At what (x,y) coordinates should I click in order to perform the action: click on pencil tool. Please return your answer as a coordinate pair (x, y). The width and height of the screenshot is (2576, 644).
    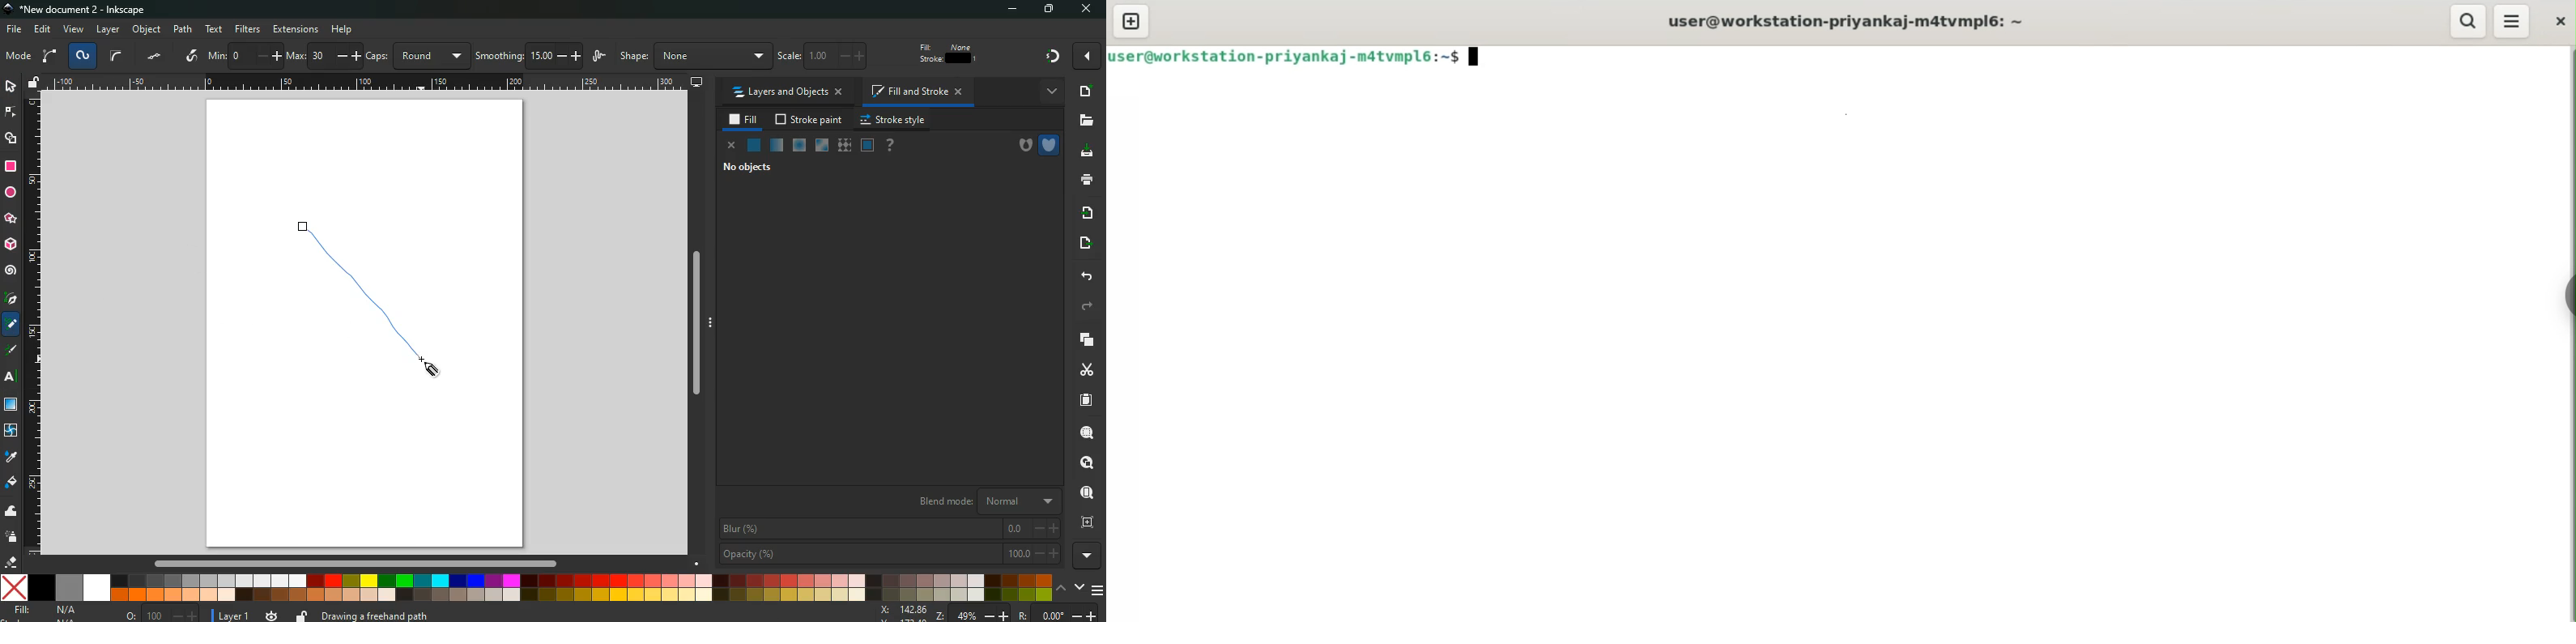
    Looking at the image, I should click on (11, 327).